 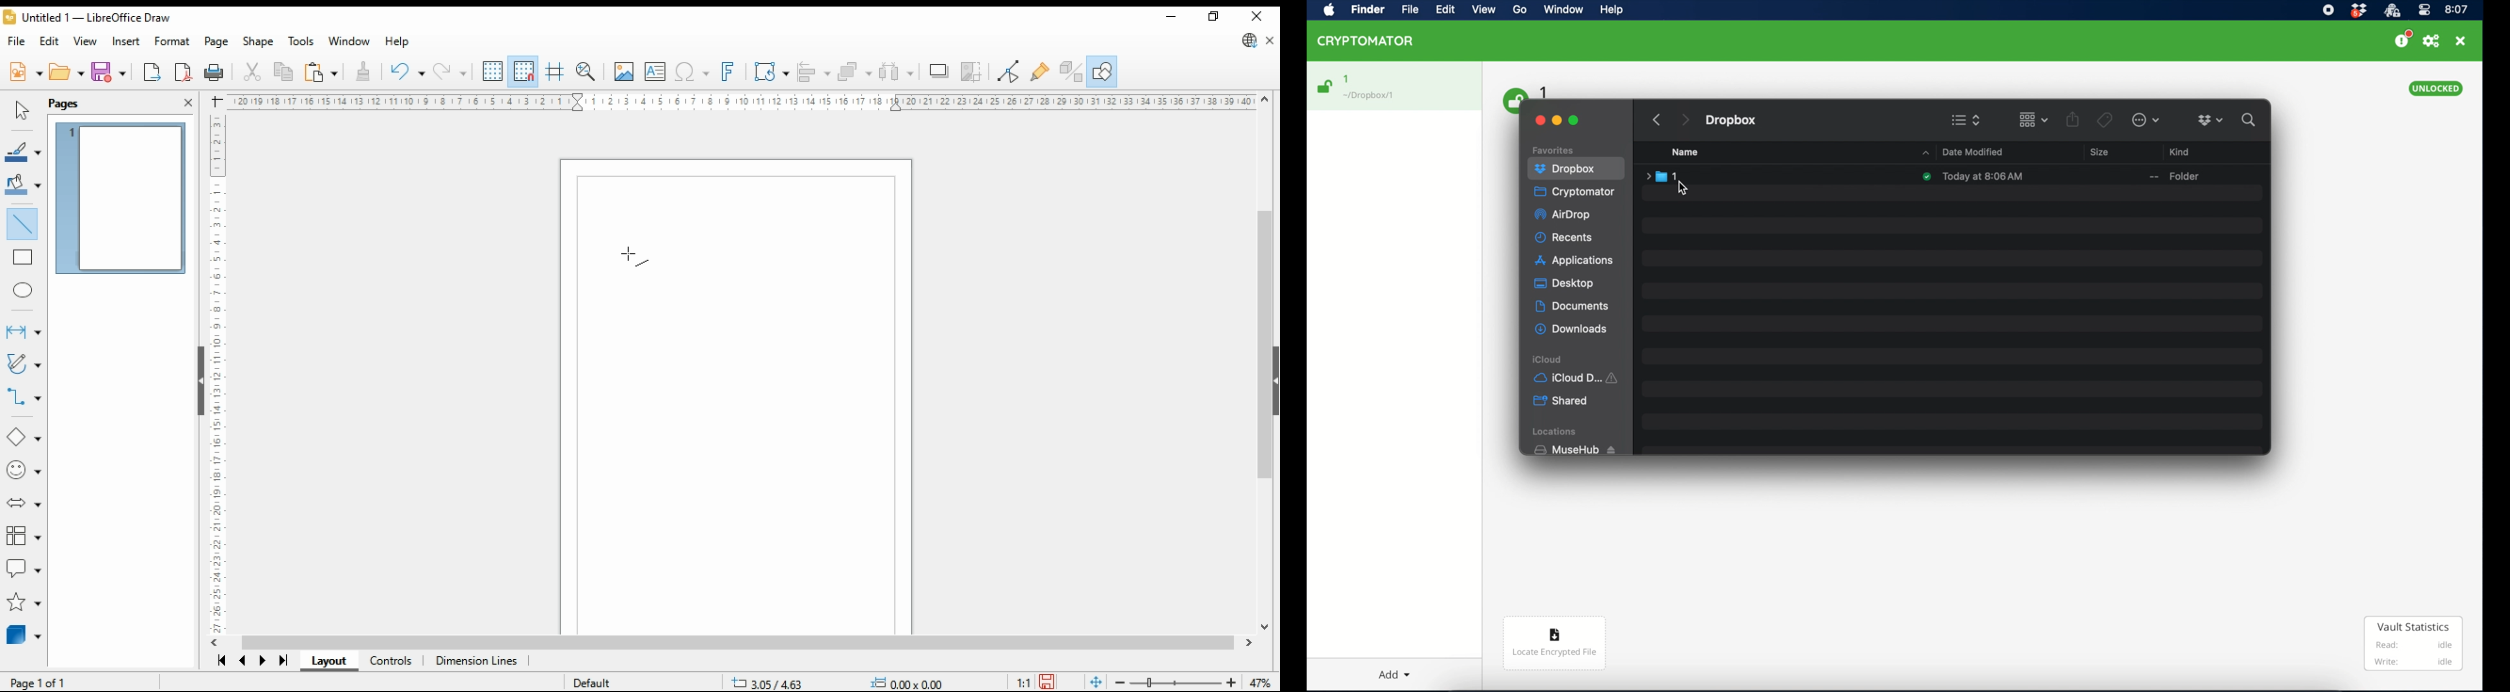 I want to click on synced, so click(x=1927, y=177).